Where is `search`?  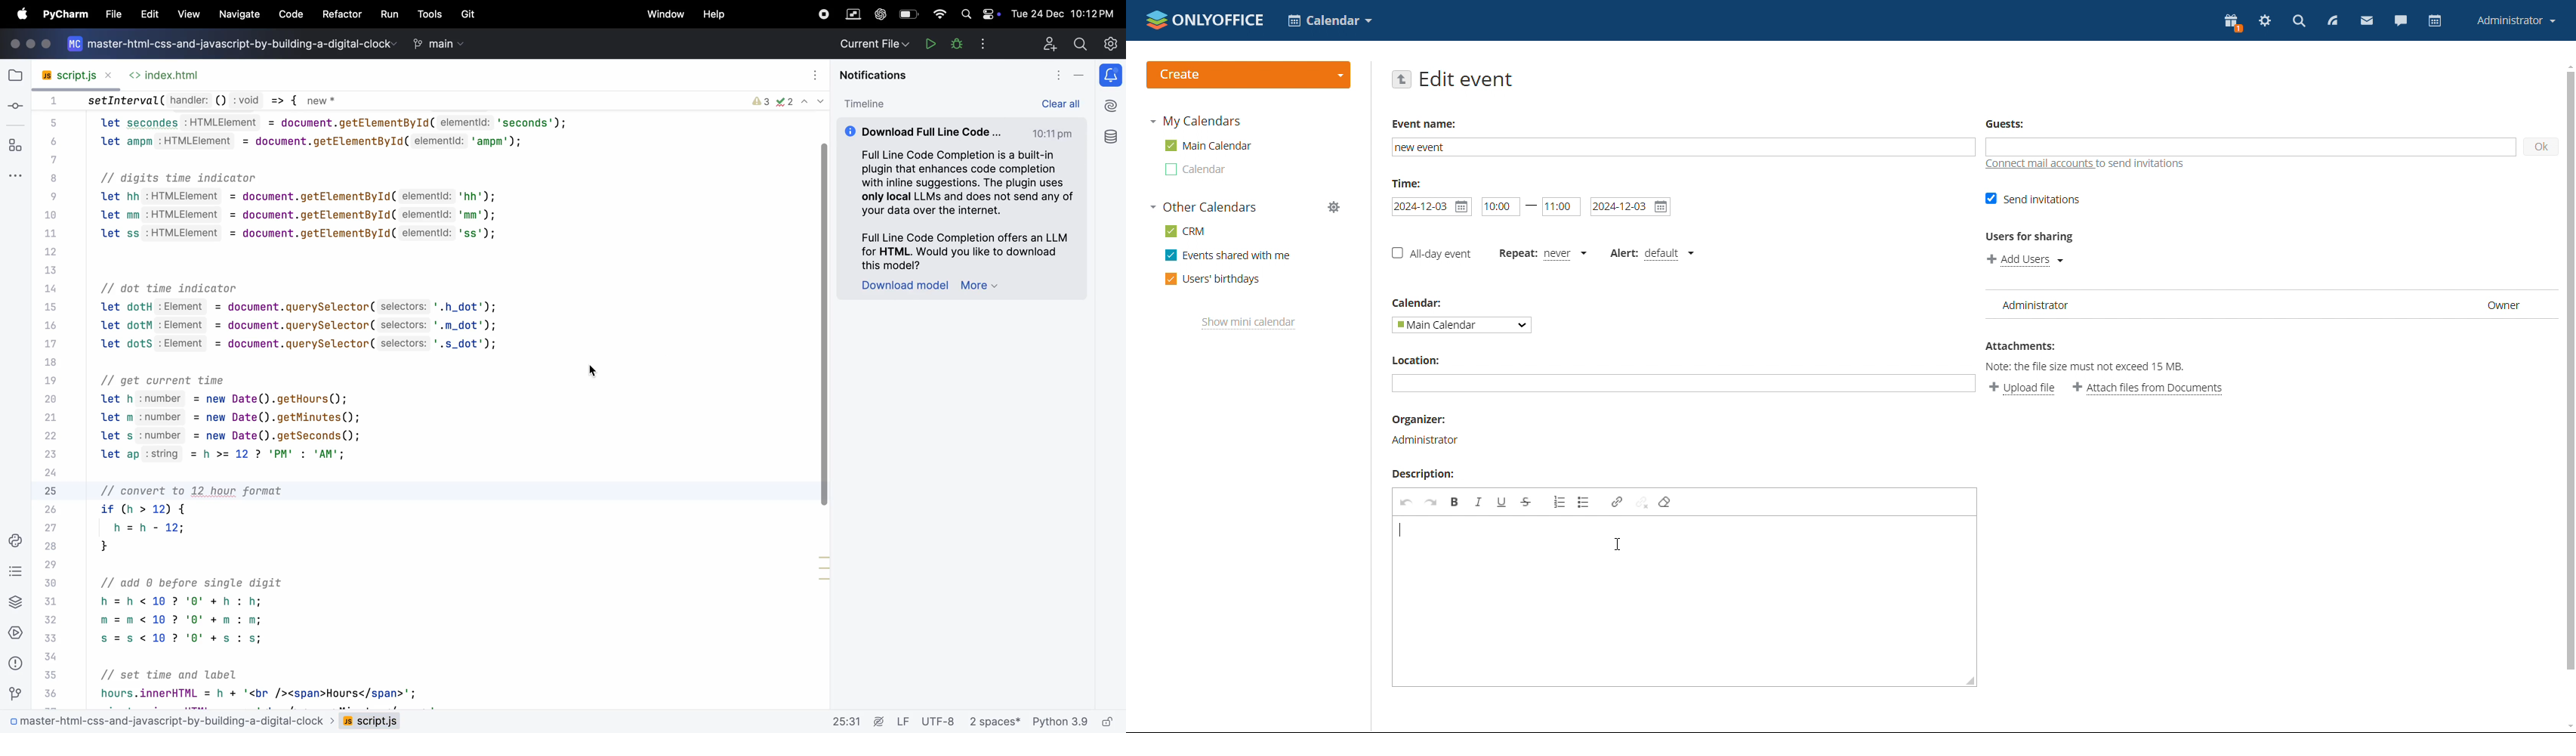
search is located at coordinates (966, 14).